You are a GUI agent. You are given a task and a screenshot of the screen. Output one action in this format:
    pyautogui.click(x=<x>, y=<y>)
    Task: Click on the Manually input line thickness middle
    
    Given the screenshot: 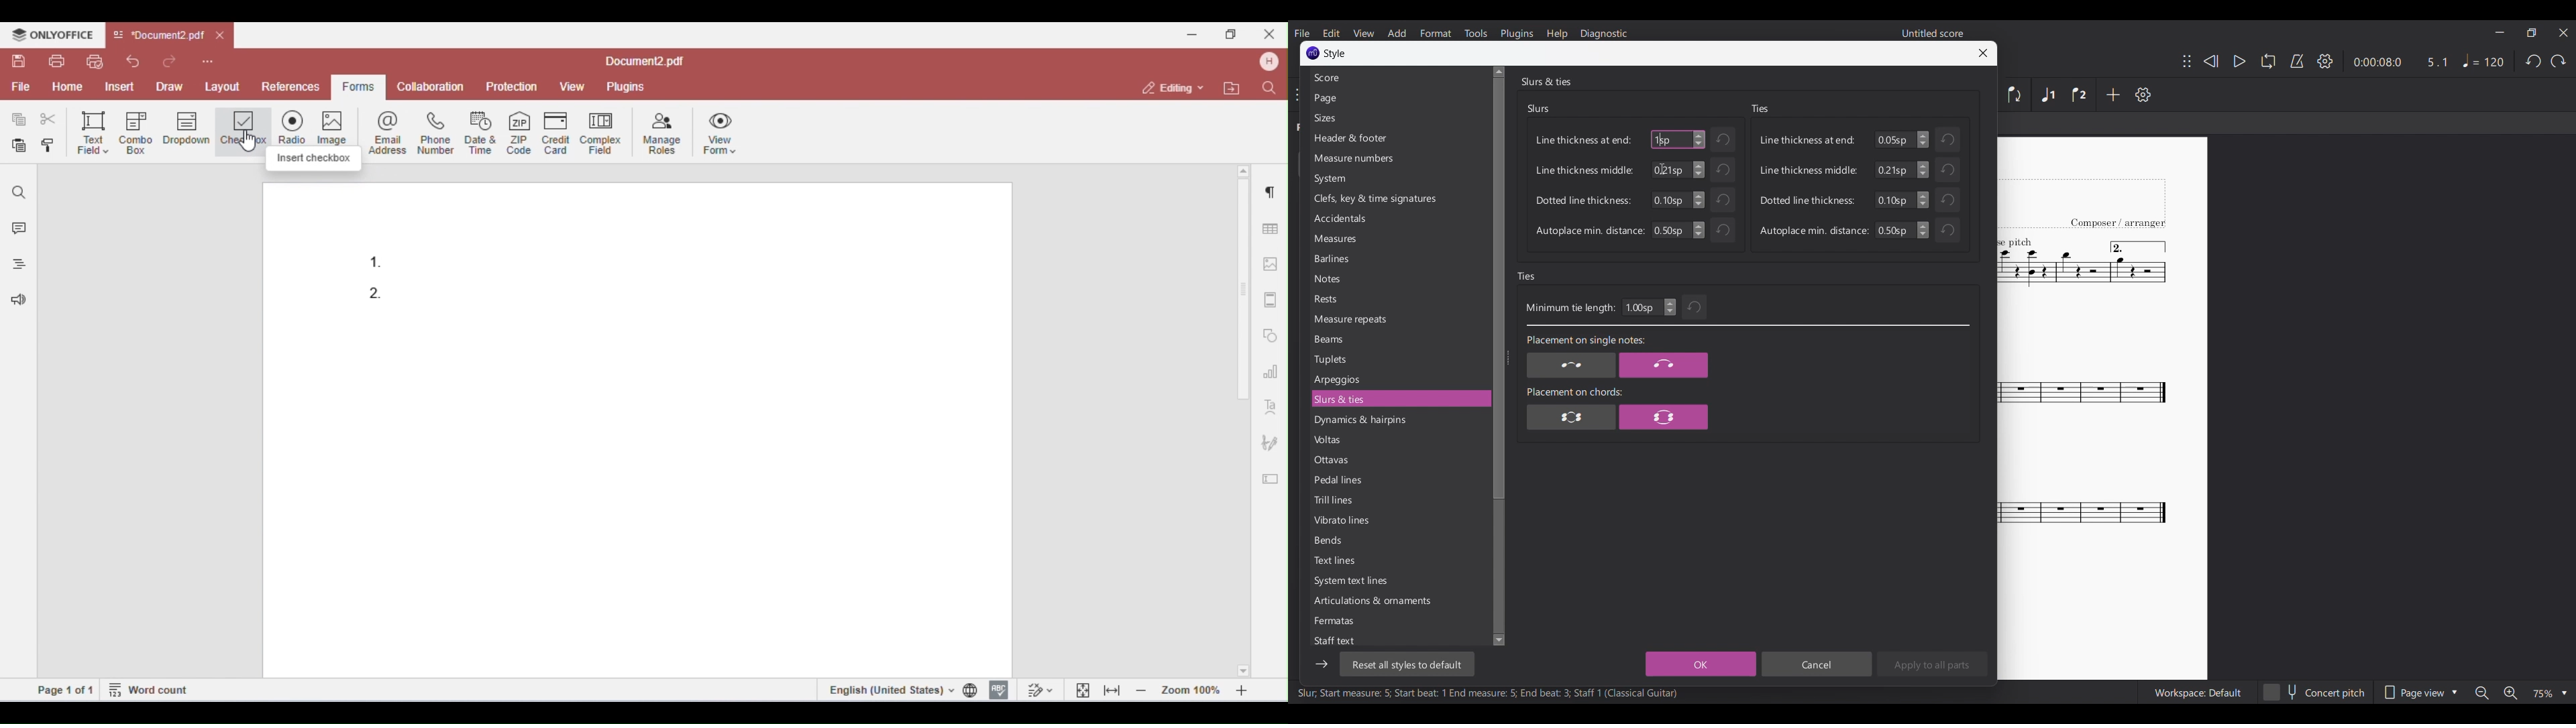 What is the action you would take?
    pyautogui.click(x=1670, y=170)
    